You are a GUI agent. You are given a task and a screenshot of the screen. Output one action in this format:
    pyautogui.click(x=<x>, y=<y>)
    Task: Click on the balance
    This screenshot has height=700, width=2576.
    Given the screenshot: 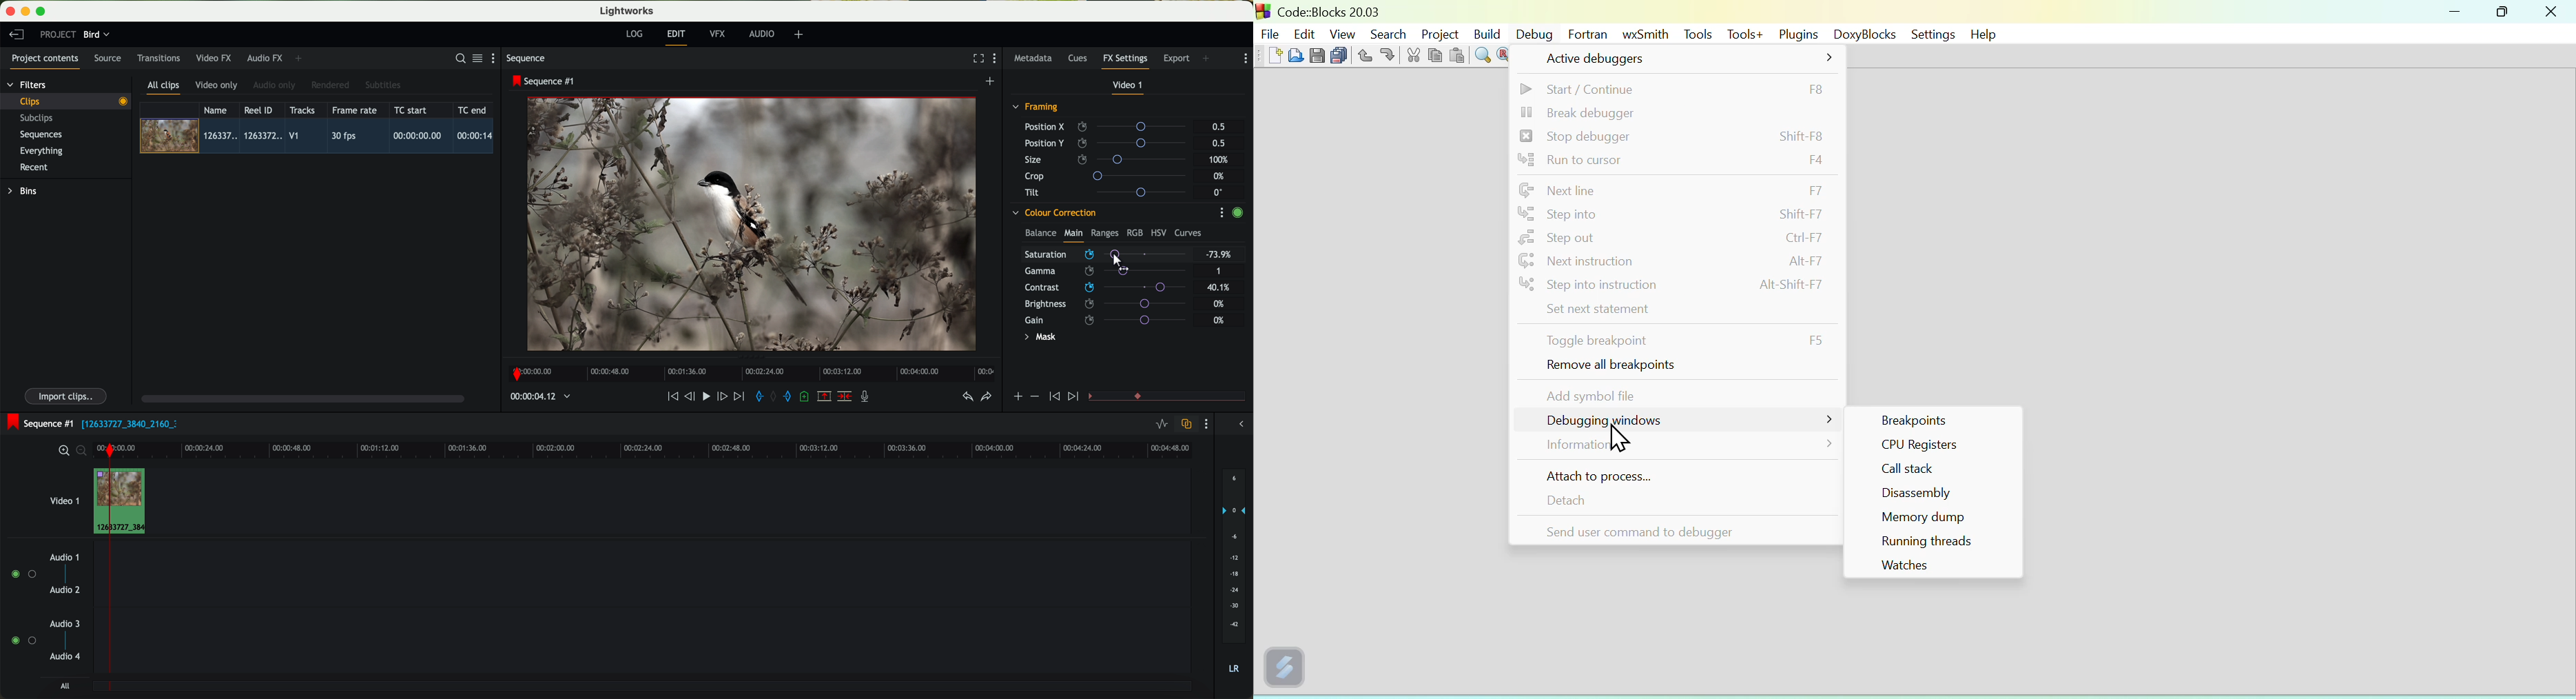 What is the action you would take?
    pyautogui.click(x=1041, y=234)
    